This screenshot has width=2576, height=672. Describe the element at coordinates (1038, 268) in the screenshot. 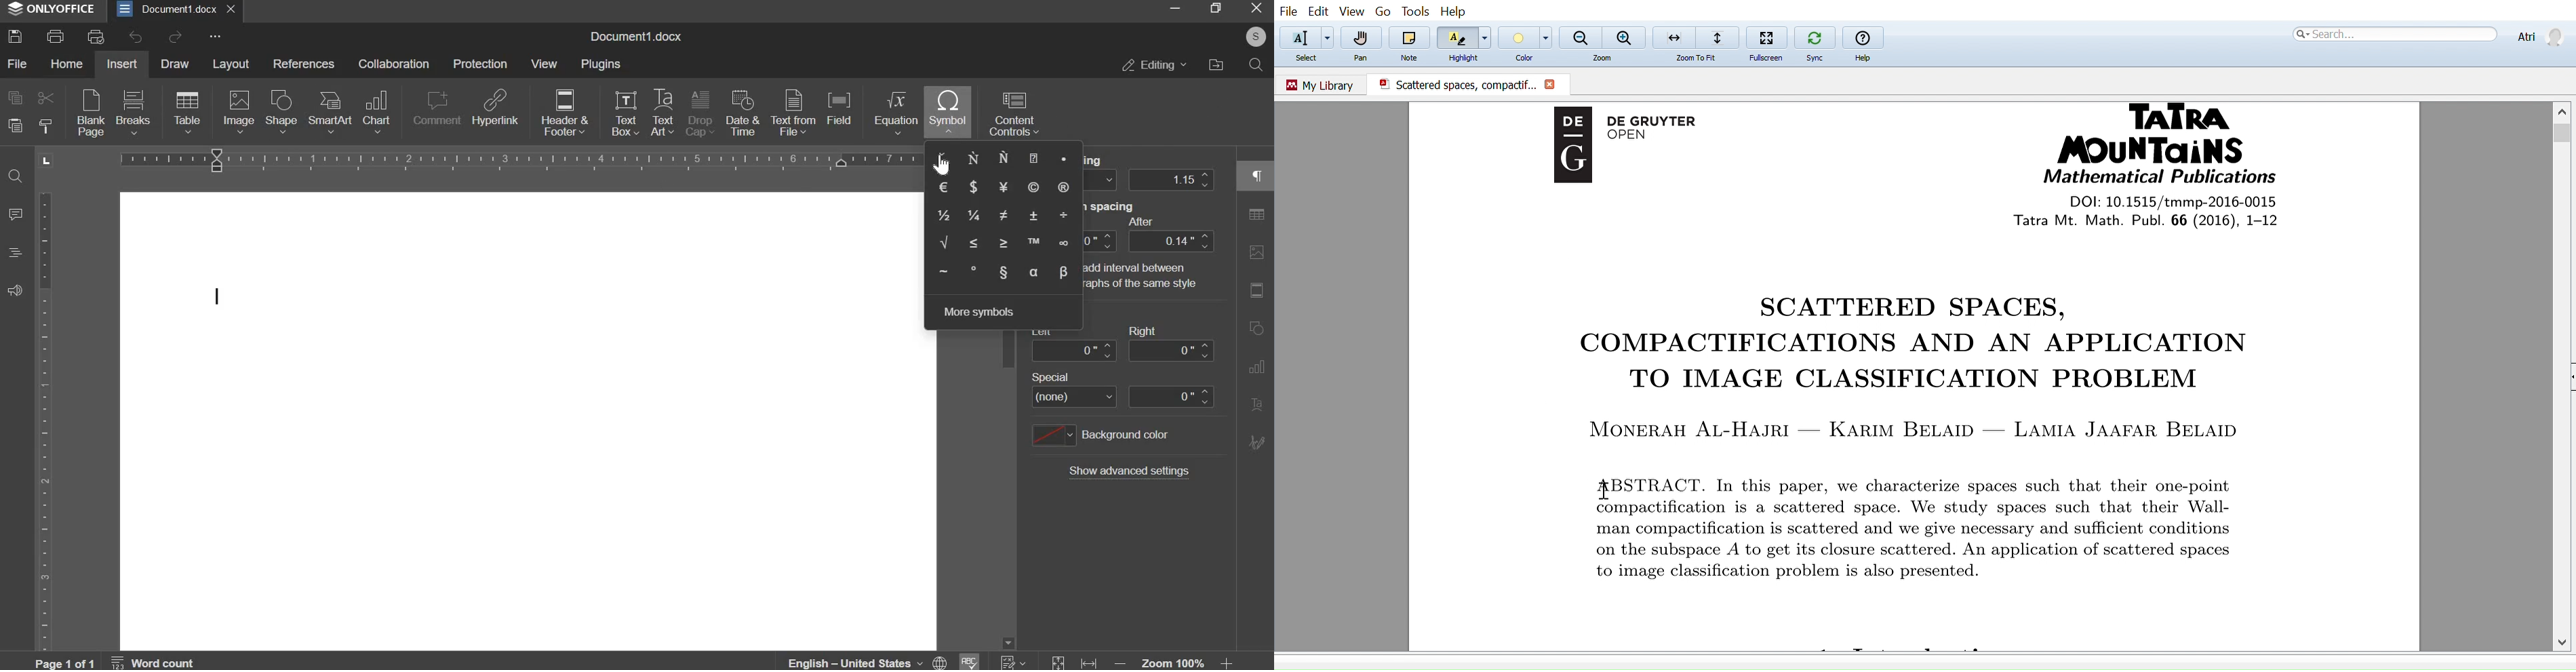

I see `interval between paragraphs` at that location.